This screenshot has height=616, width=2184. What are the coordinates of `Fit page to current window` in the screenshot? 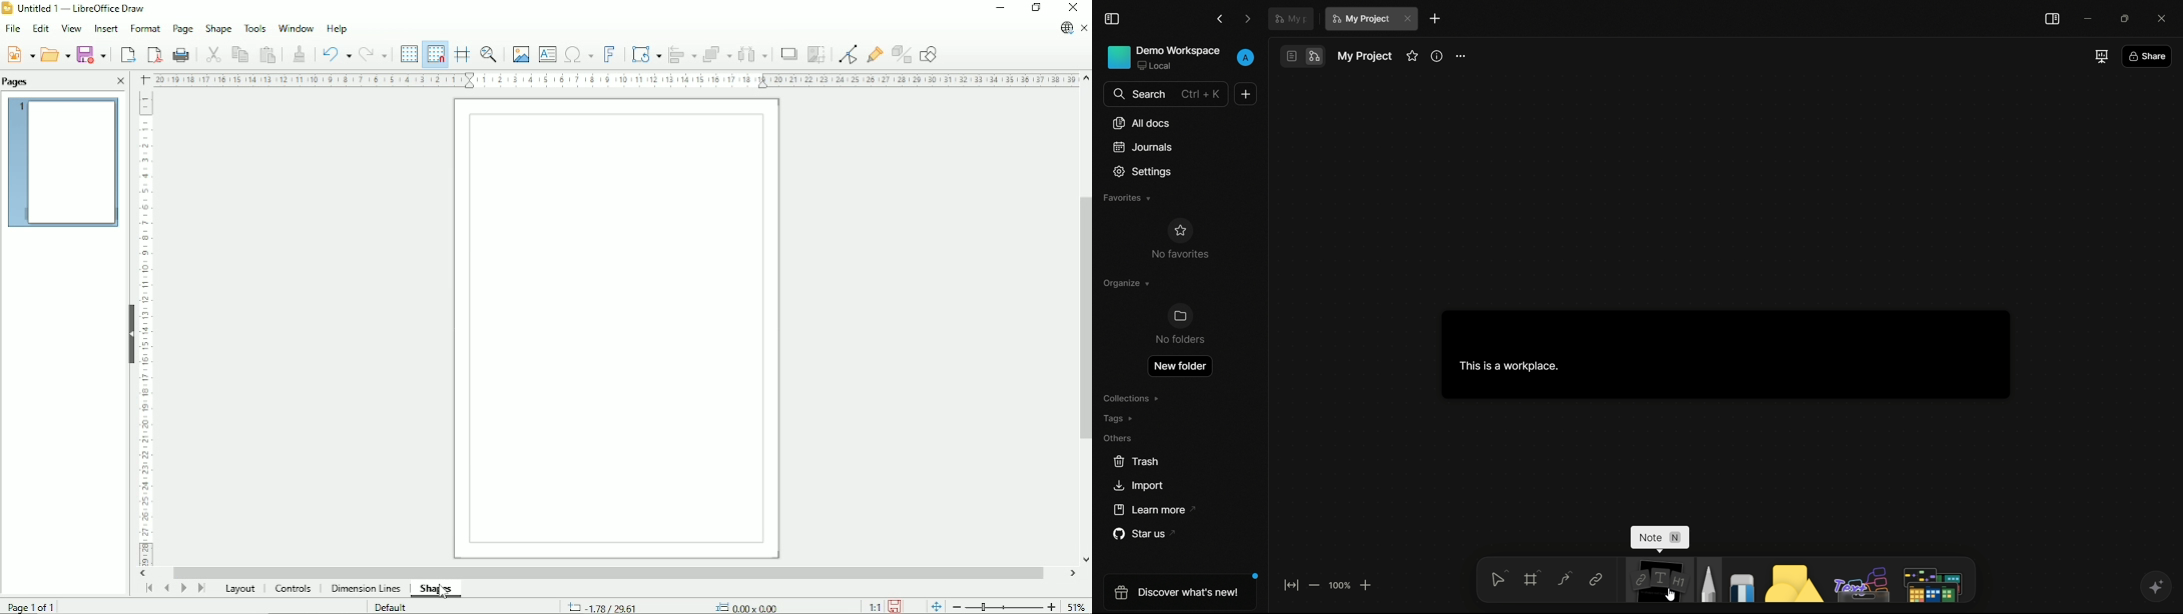 It's located at (936, 606).